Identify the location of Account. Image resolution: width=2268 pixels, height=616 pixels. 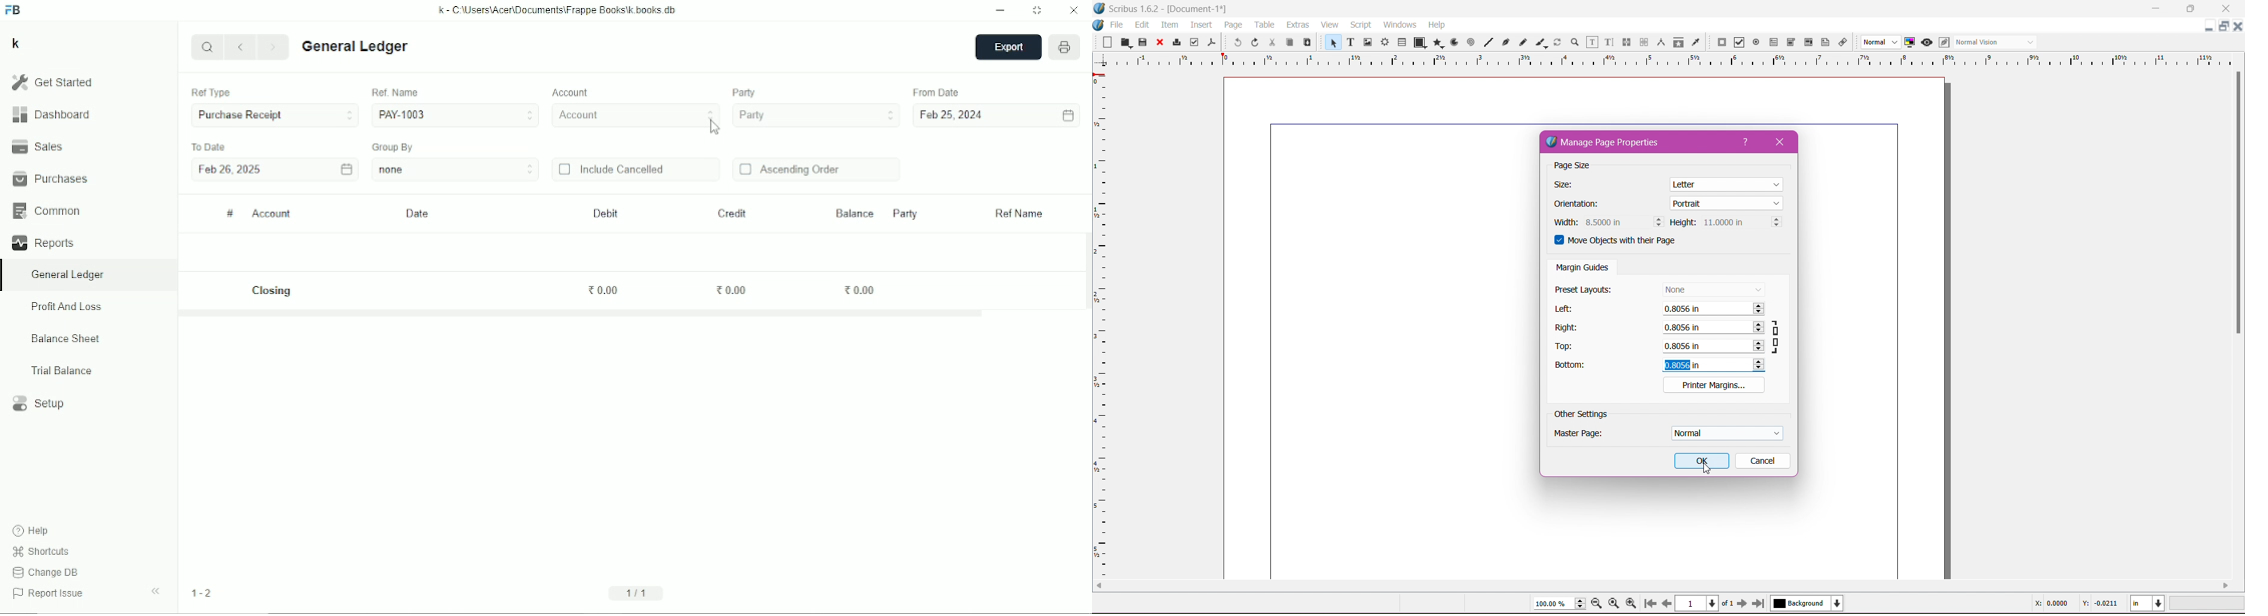
(272, 214).